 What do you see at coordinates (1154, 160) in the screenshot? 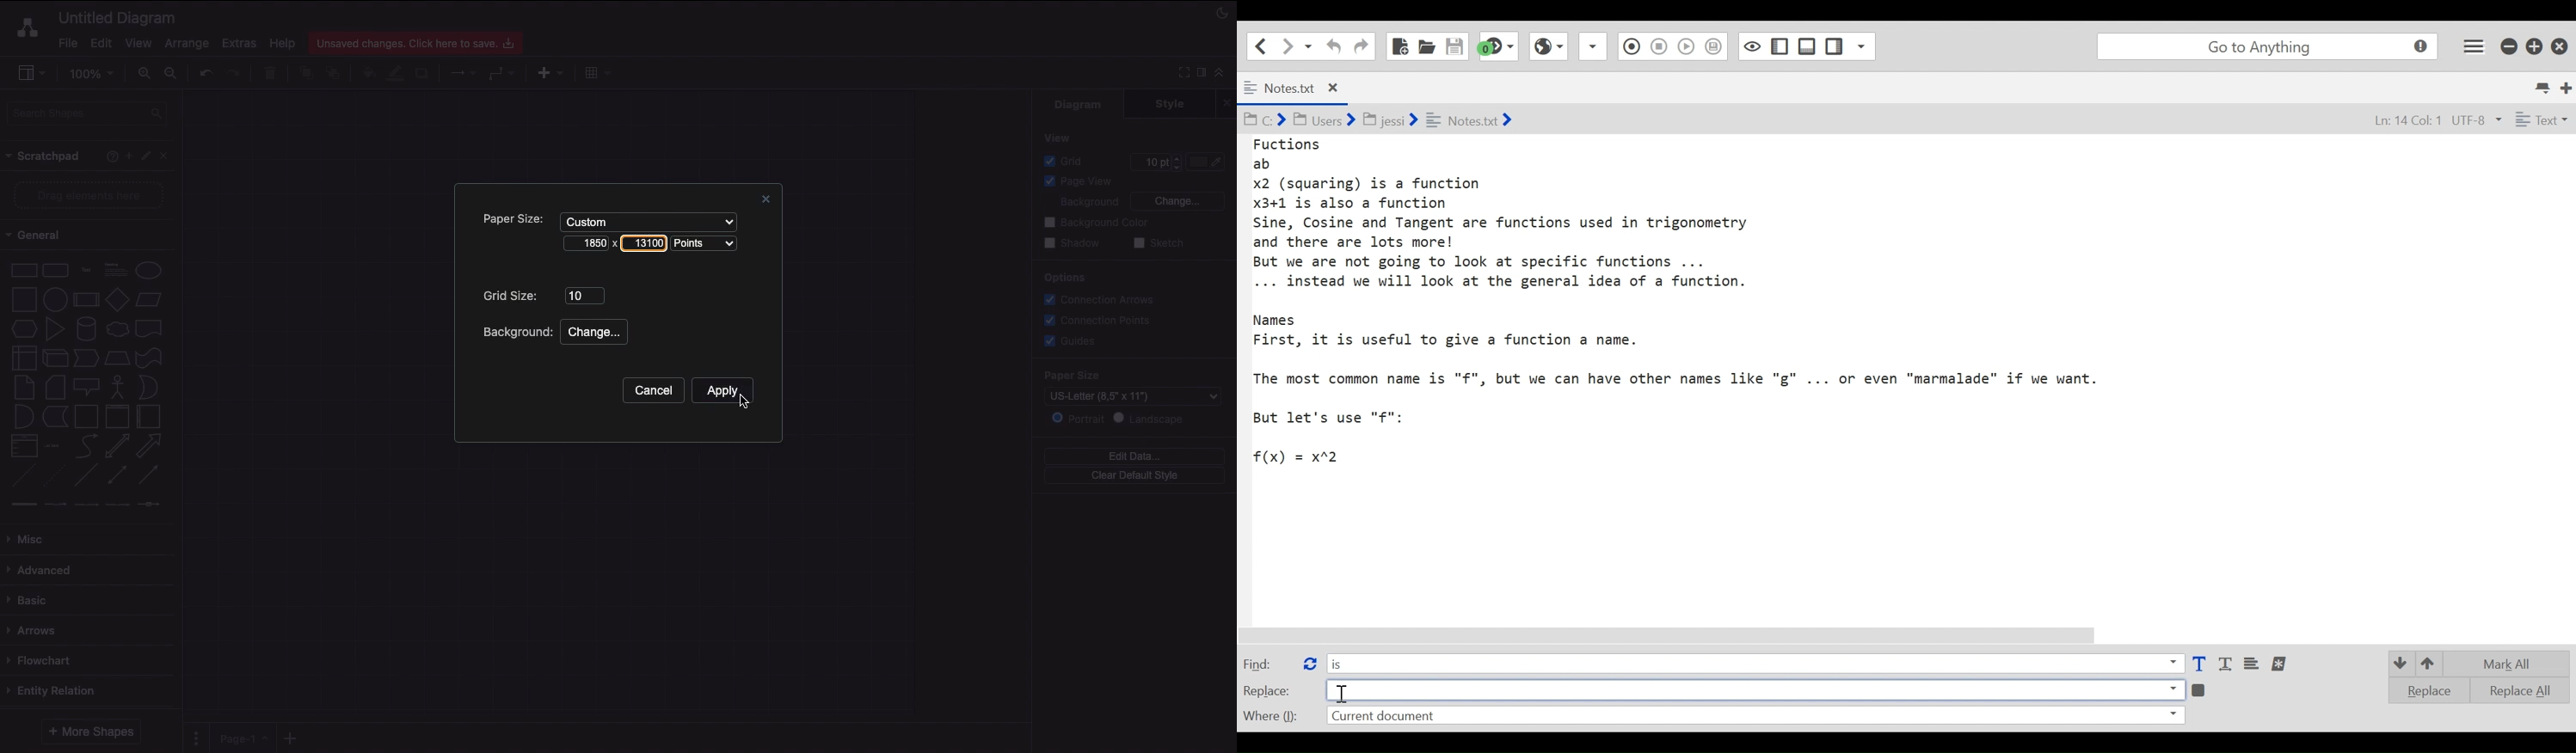
I see `10 pt` at bounding box center [1154, 160].